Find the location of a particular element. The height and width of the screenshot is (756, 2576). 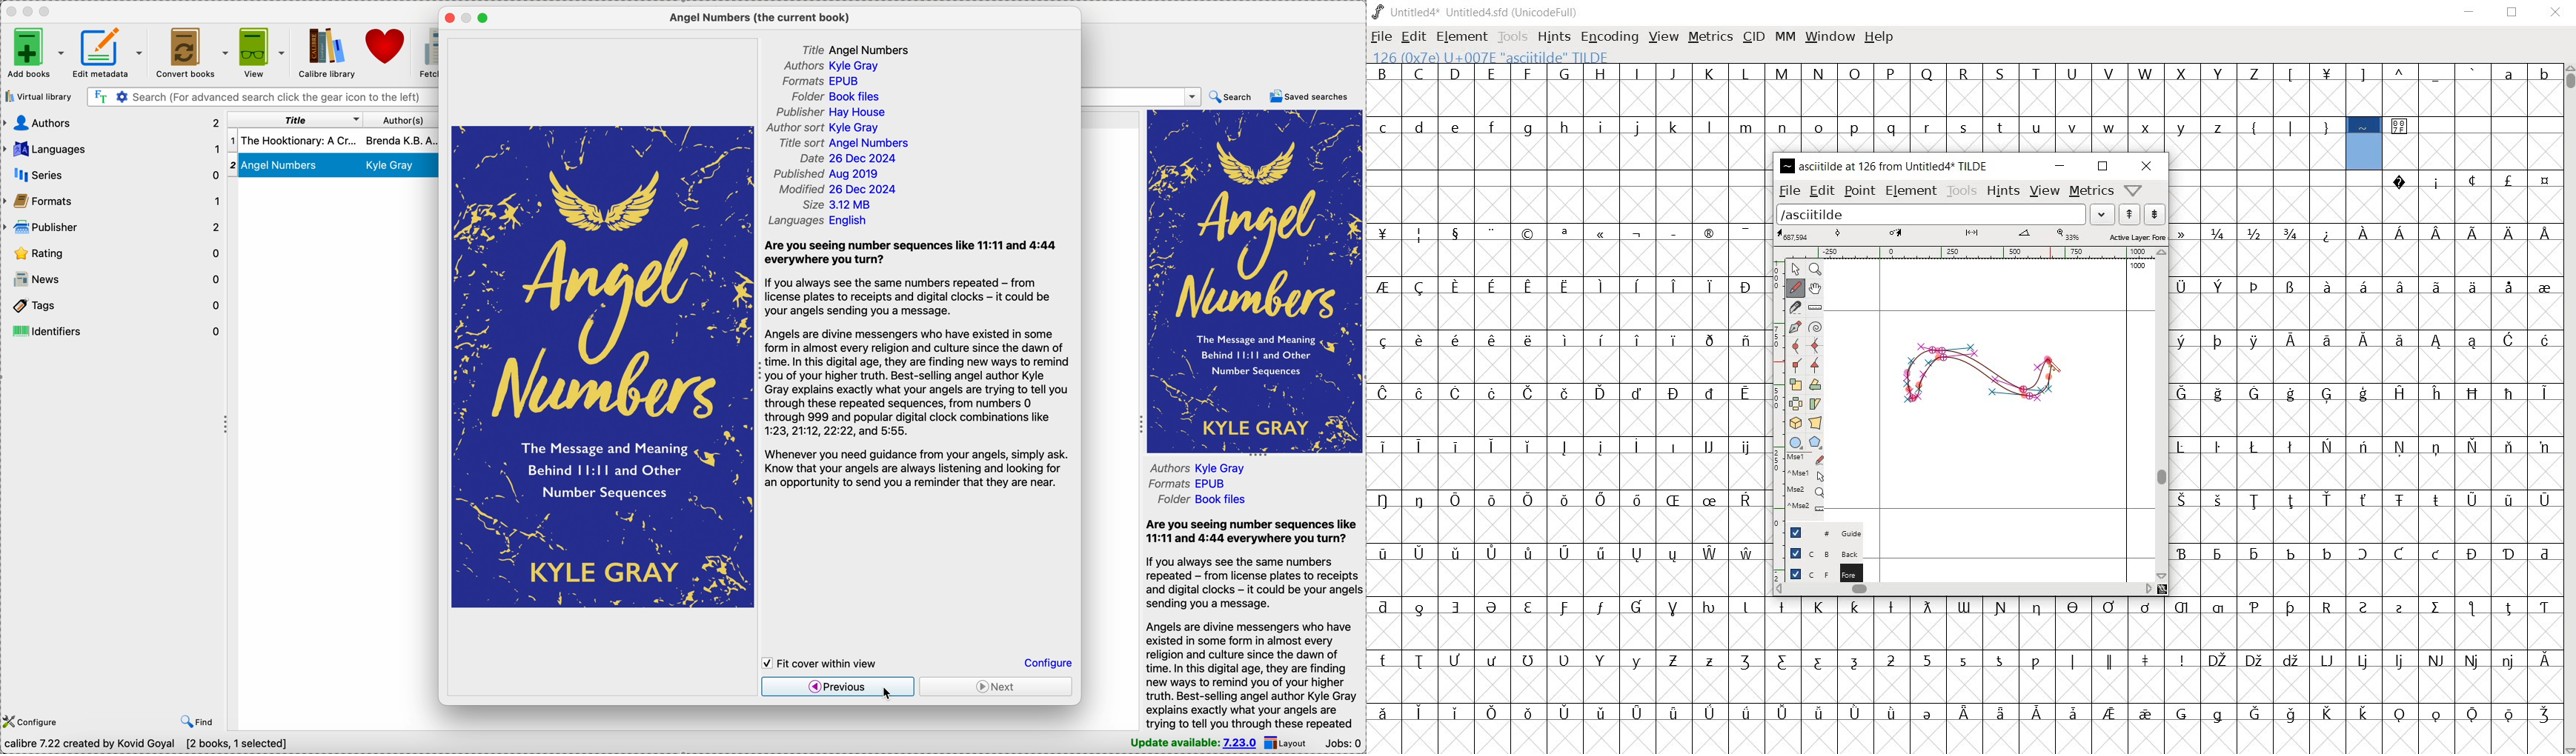

edit is located at coordinates (1821, 191).